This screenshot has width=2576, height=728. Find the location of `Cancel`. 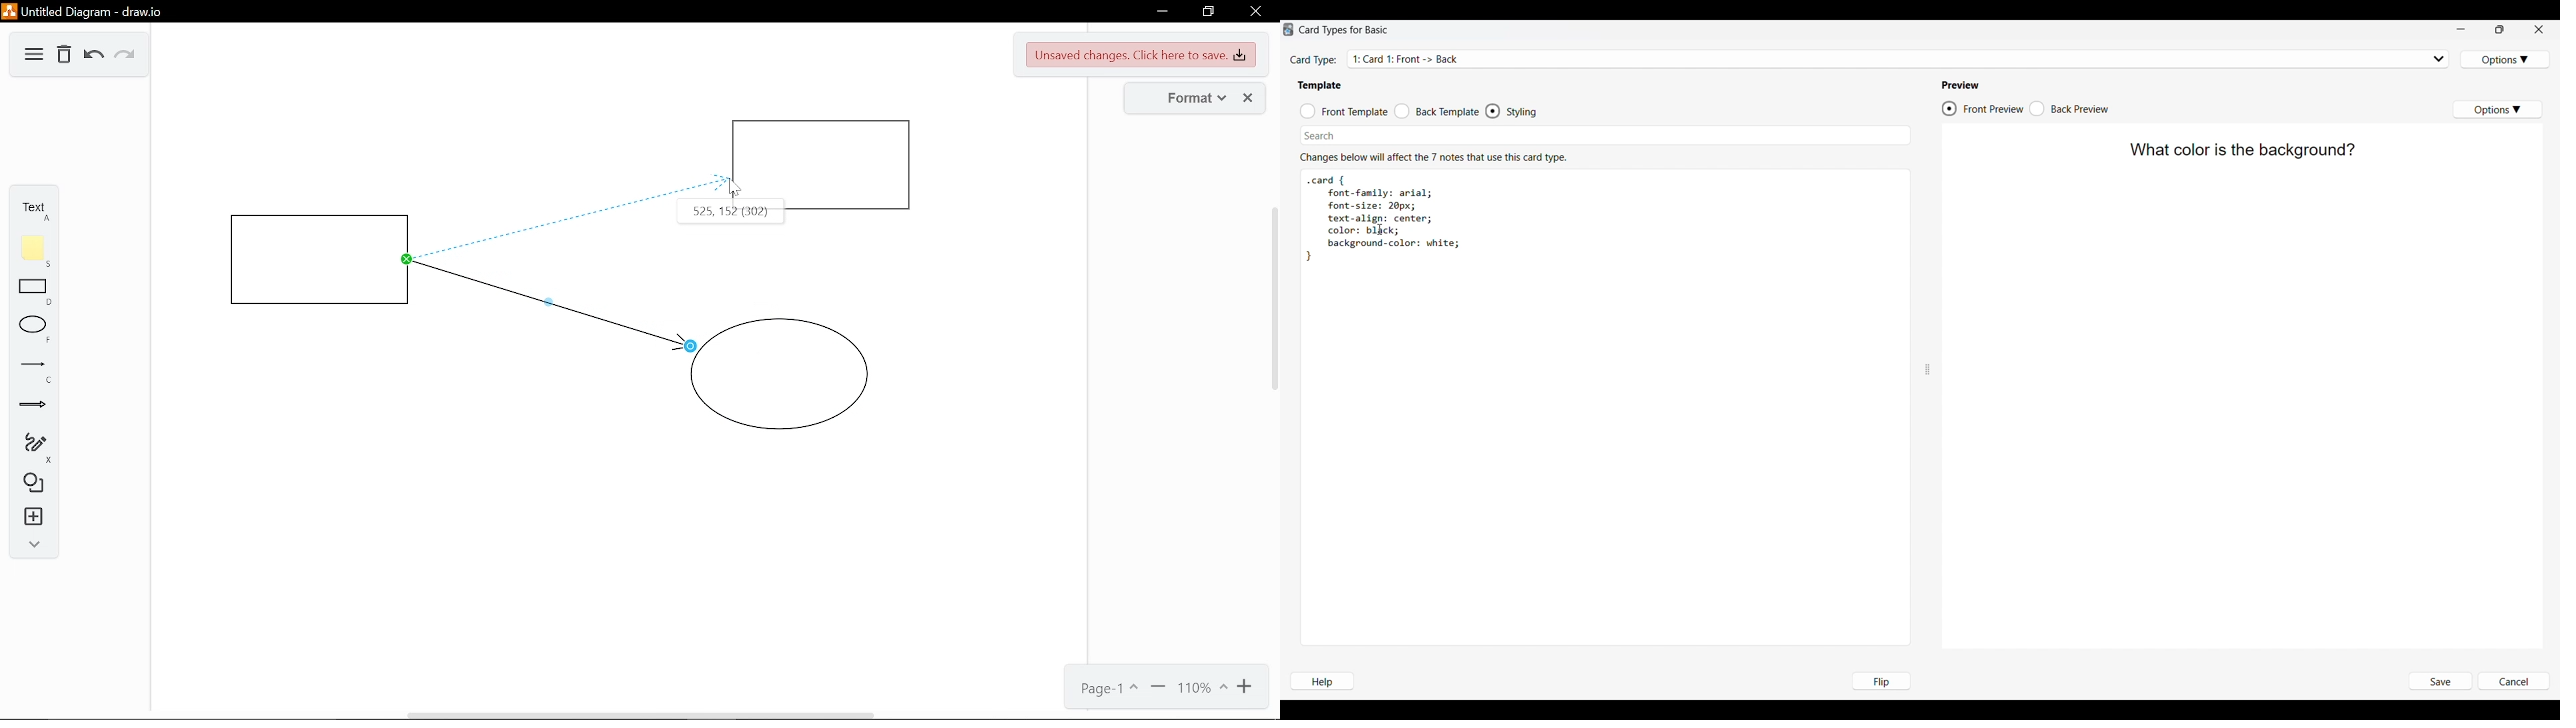

Cancel is located at coordinates (2513, 682).